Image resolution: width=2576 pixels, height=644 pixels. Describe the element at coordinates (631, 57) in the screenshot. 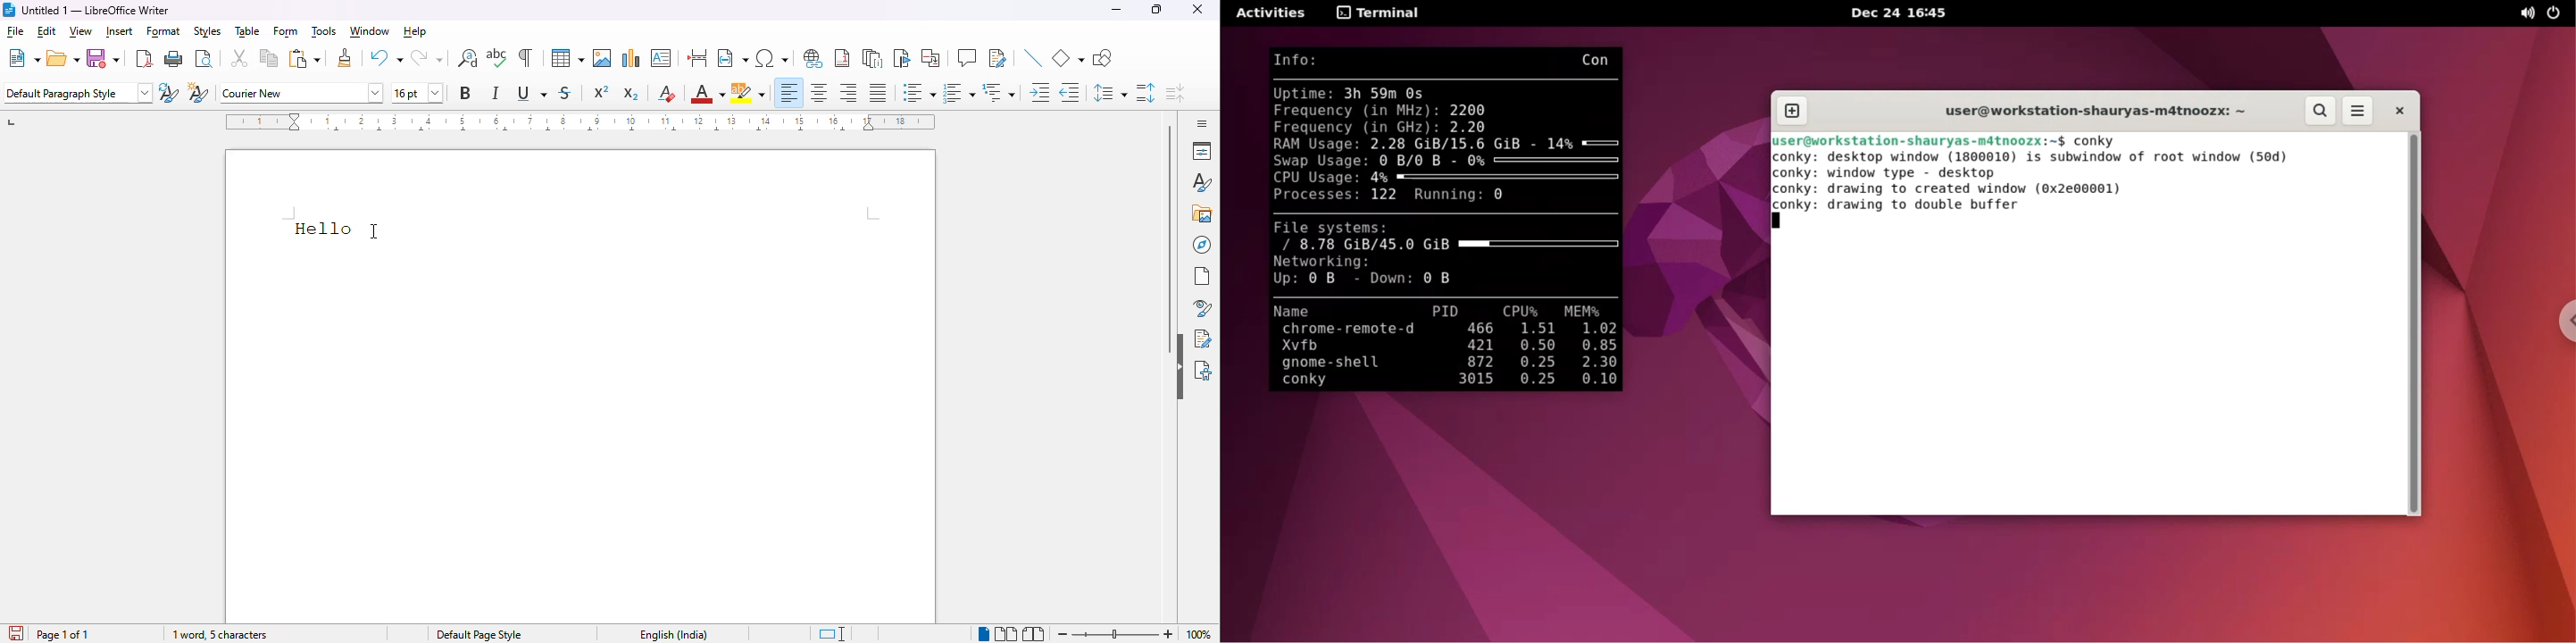

I see `insert chart` at that location.